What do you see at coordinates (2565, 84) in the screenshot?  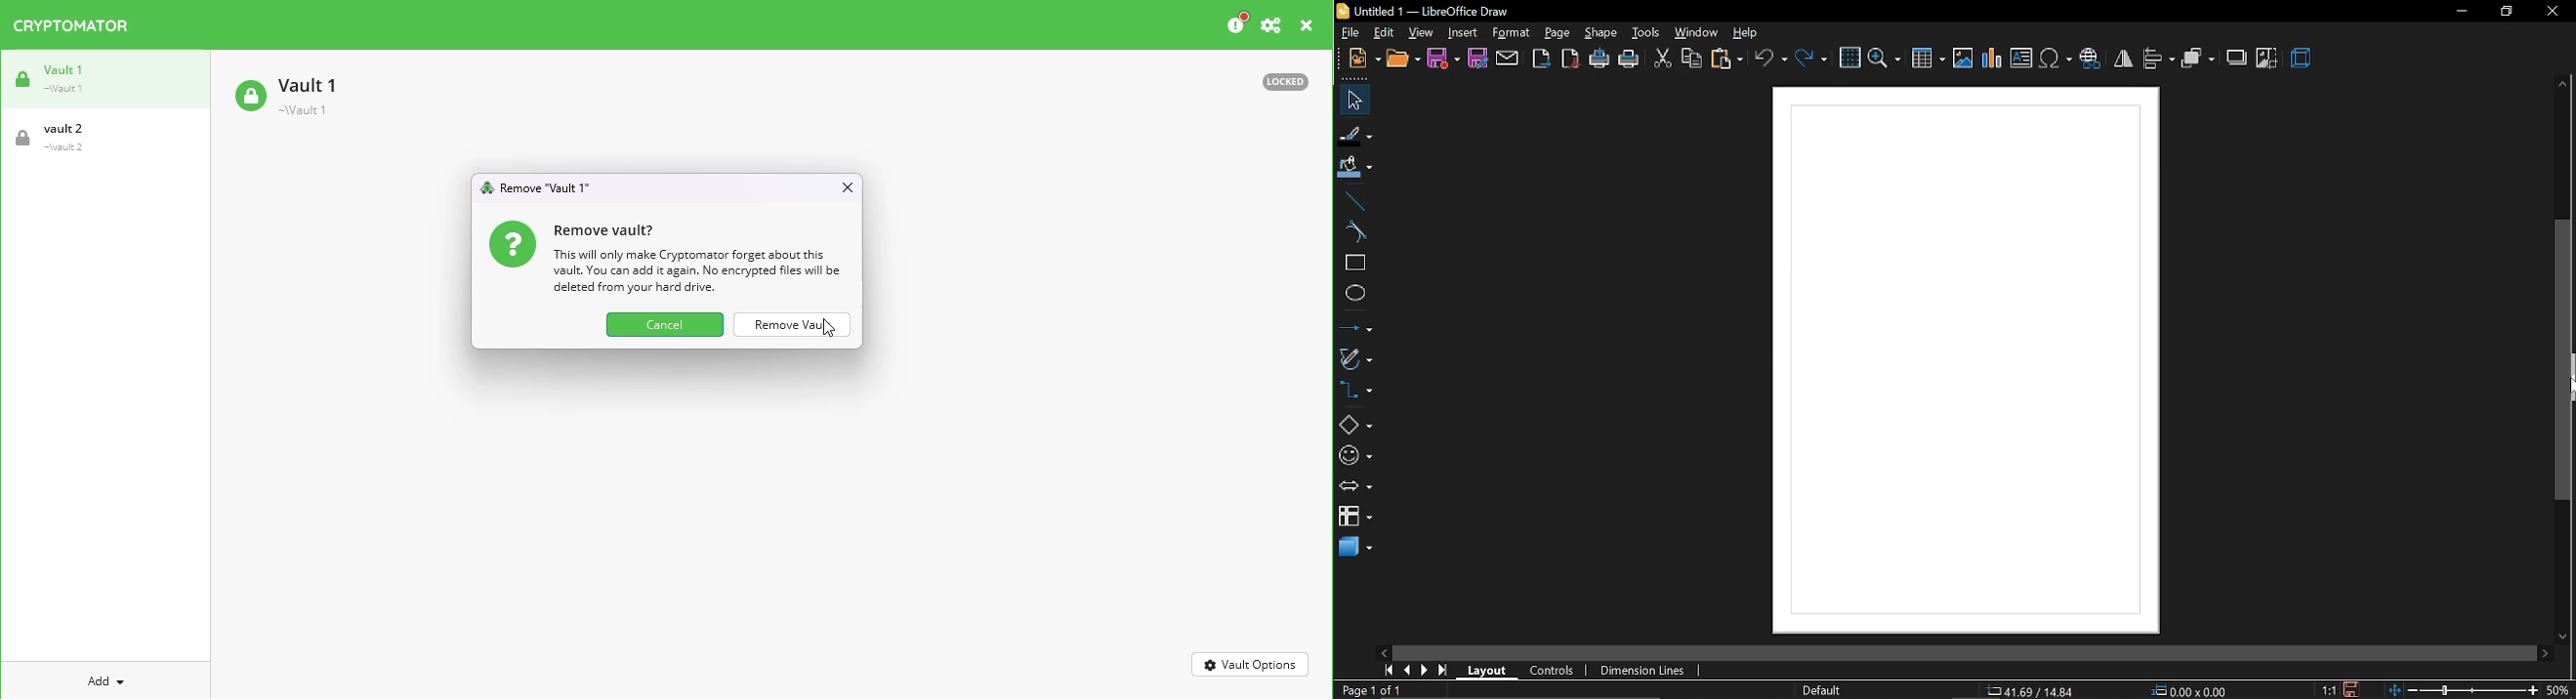 I see `move up` at bounding box center [2565, 84].